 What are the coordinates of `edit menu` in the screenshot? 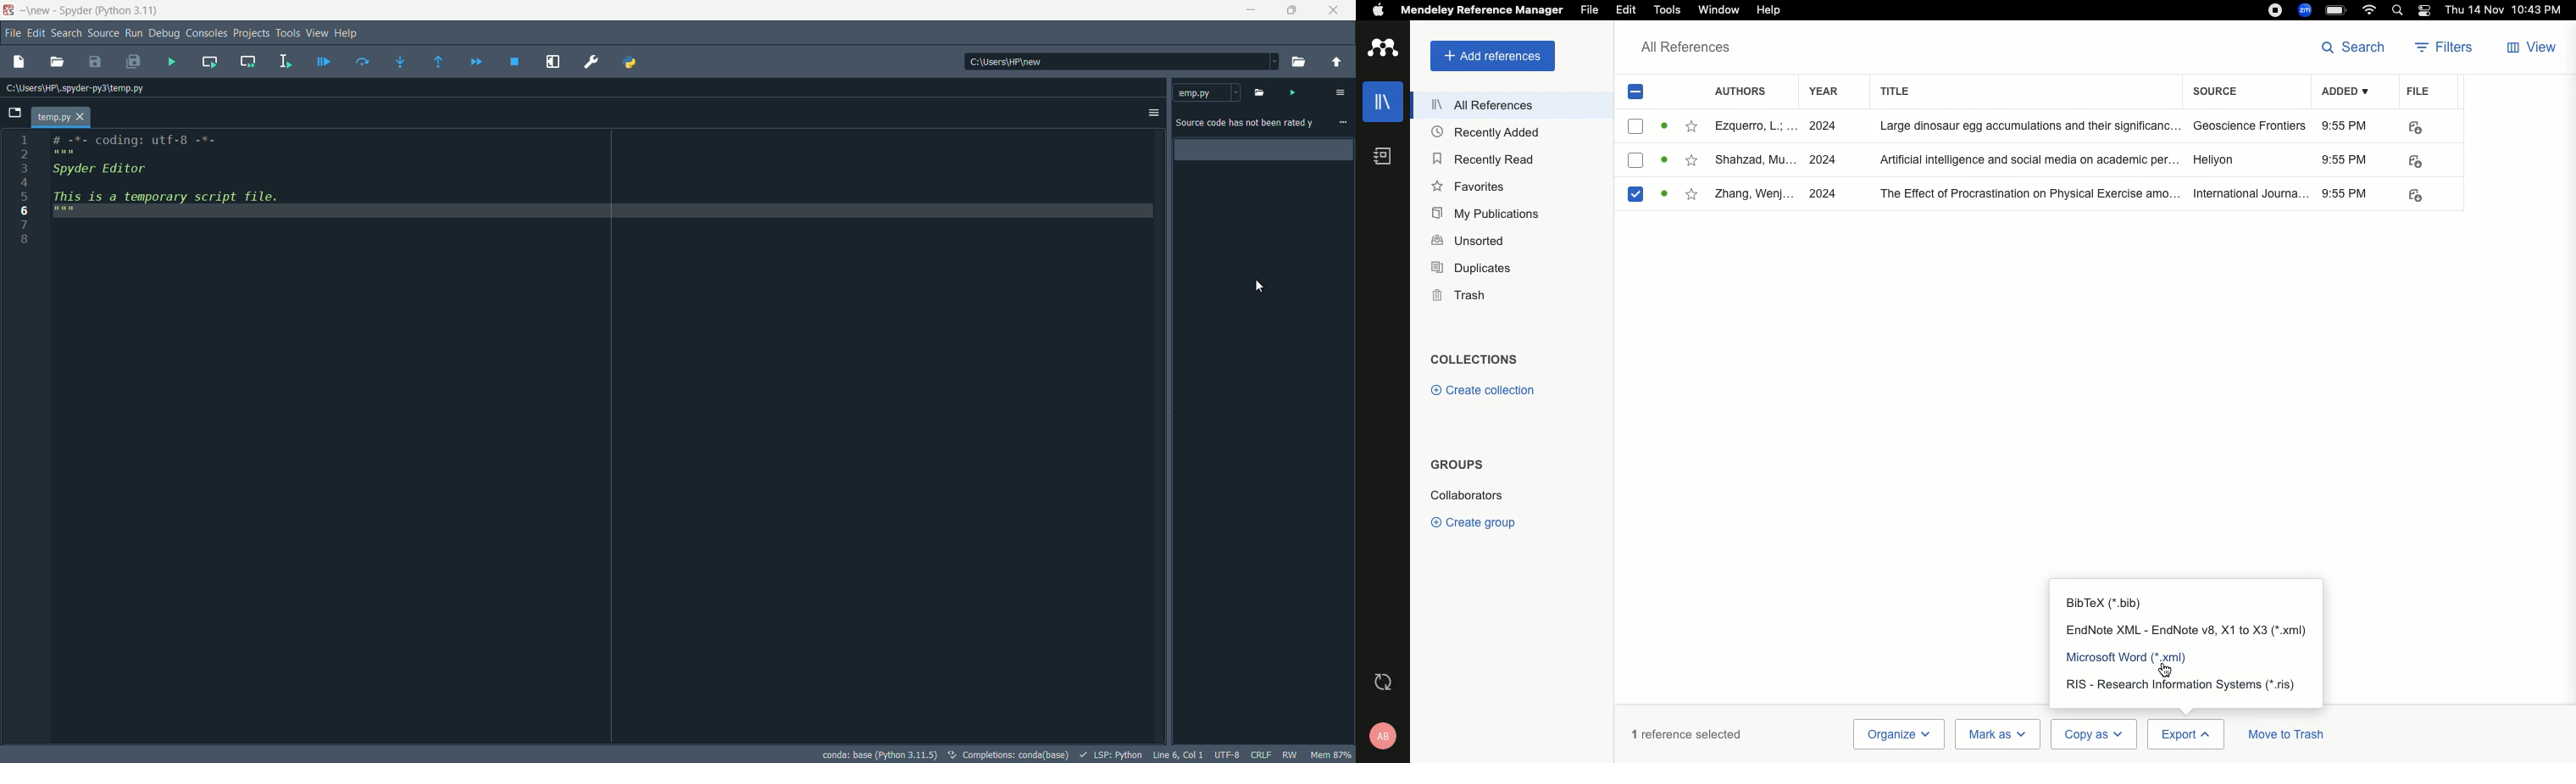 It's located at (35, 35).